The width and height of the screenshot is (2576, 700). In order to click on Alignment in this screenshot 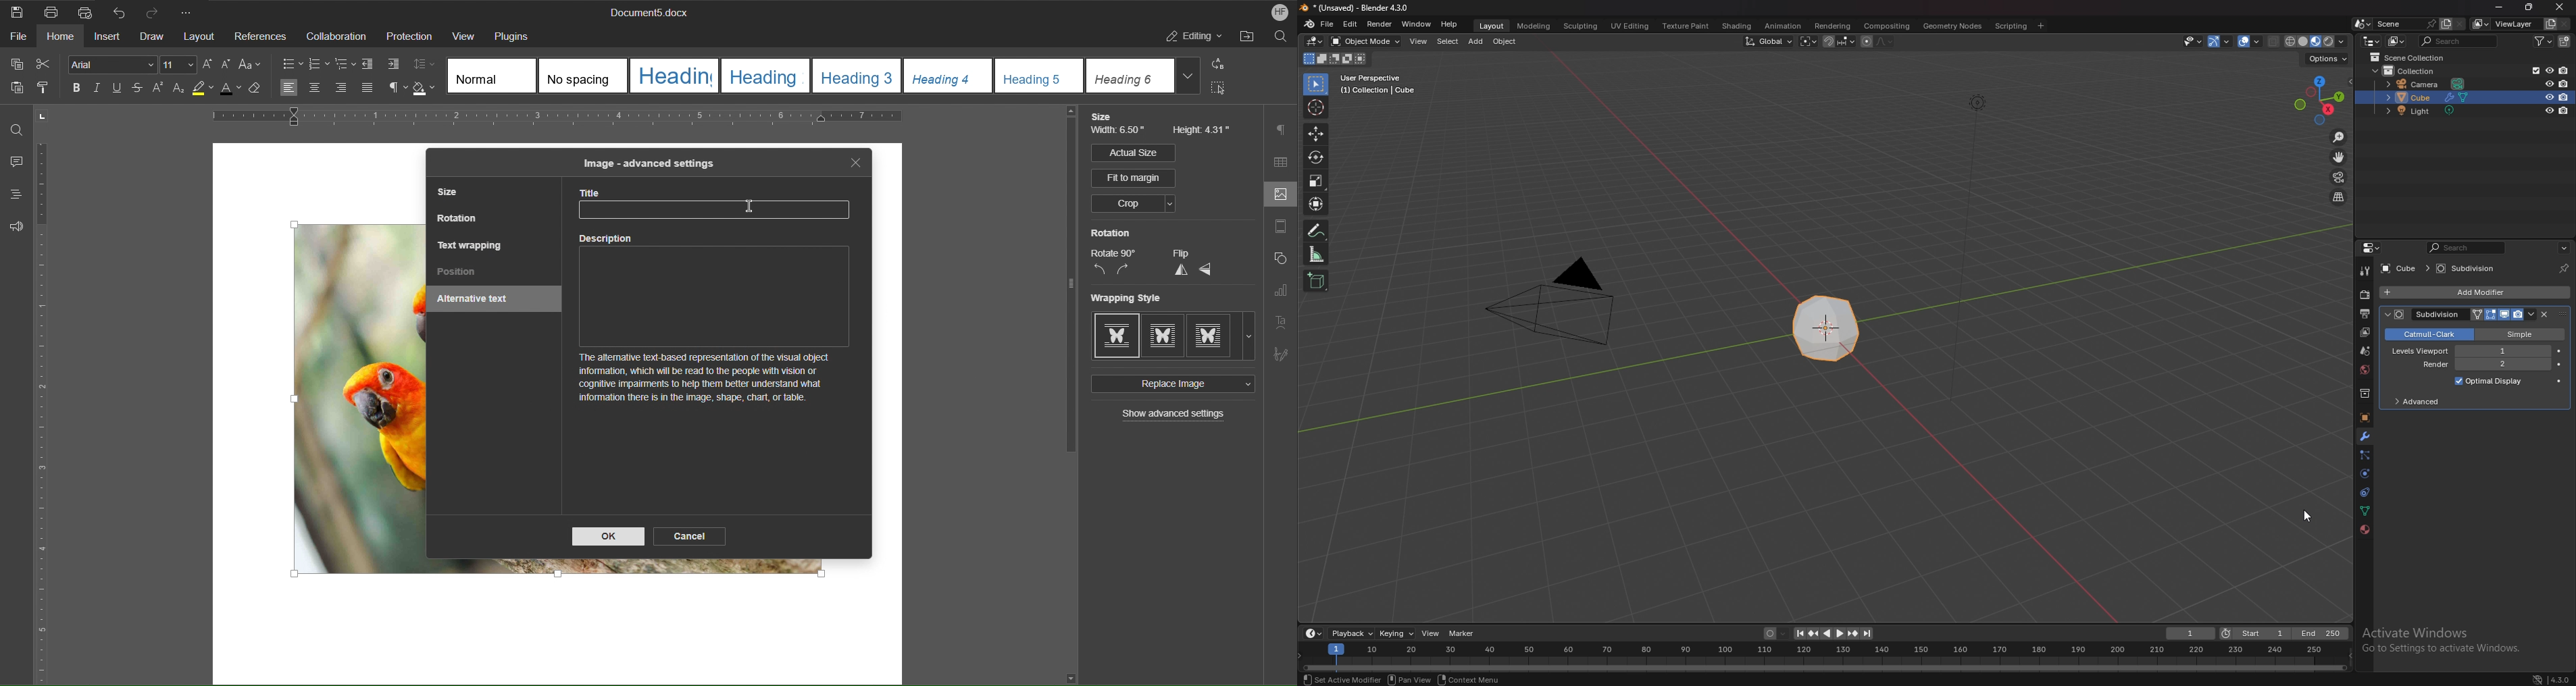, I will do `click(326, 88)`.